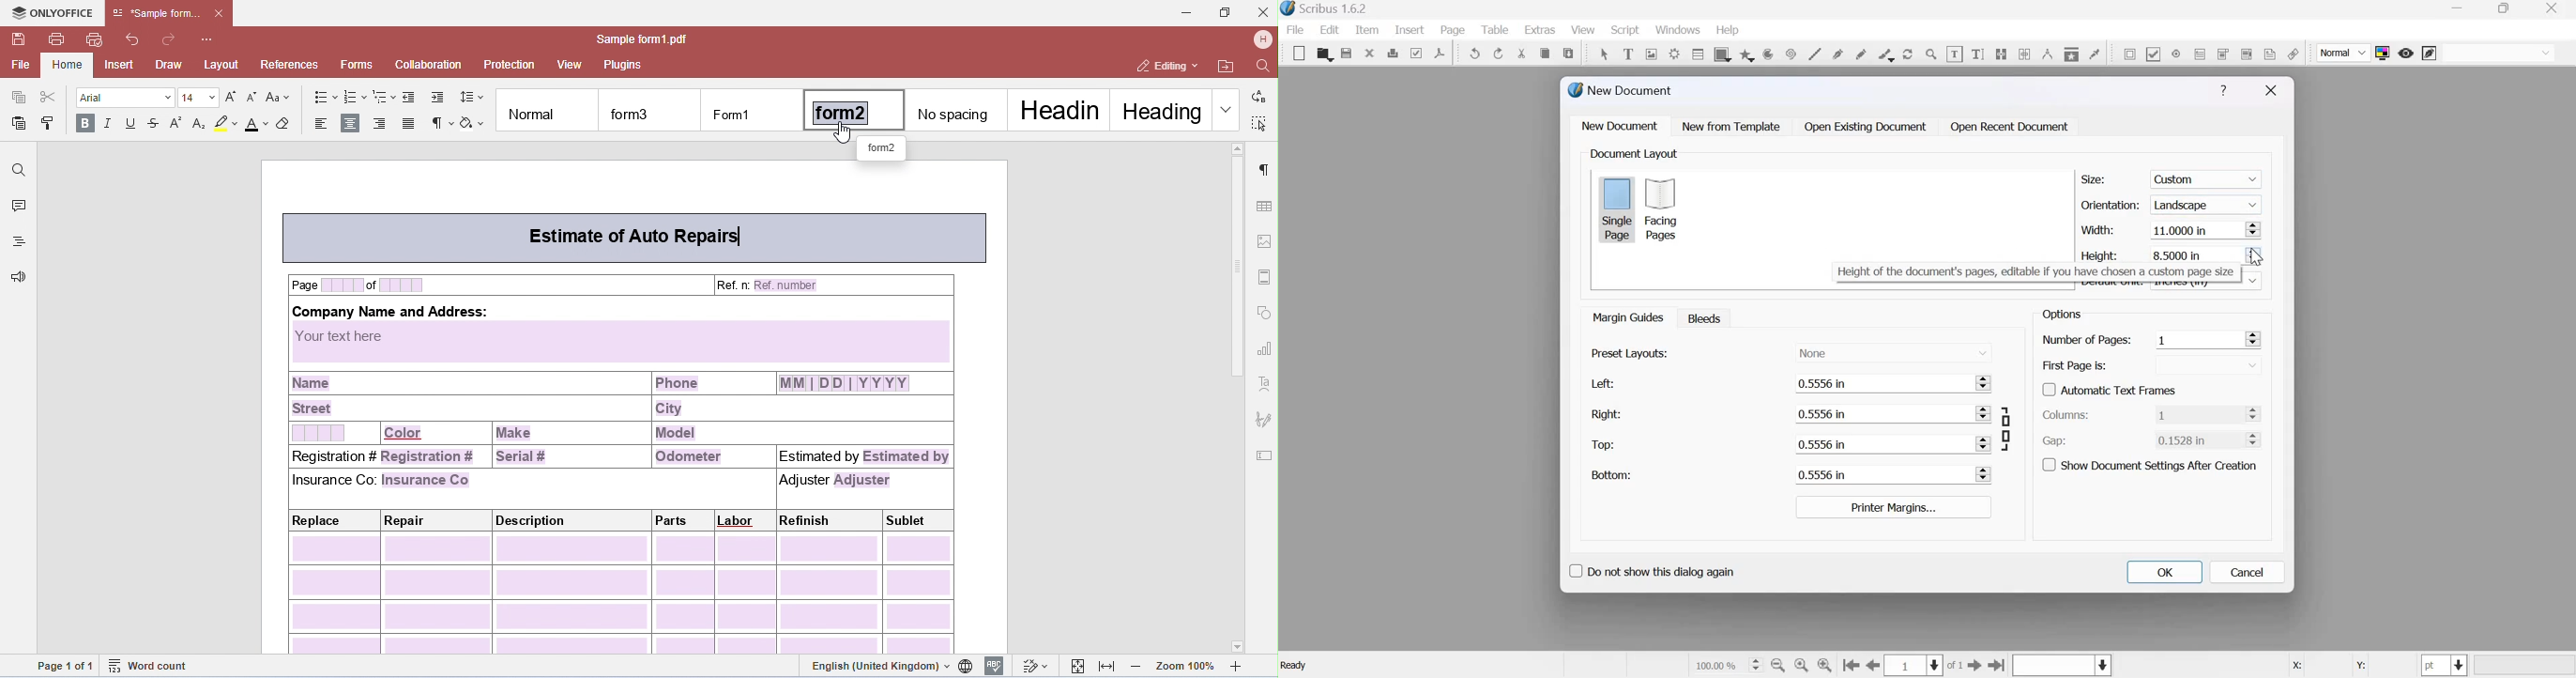 Image resolution: width=2576 pixels, height=700 pixels. I want to click on Increase and Decrease, so click(2254, 229).